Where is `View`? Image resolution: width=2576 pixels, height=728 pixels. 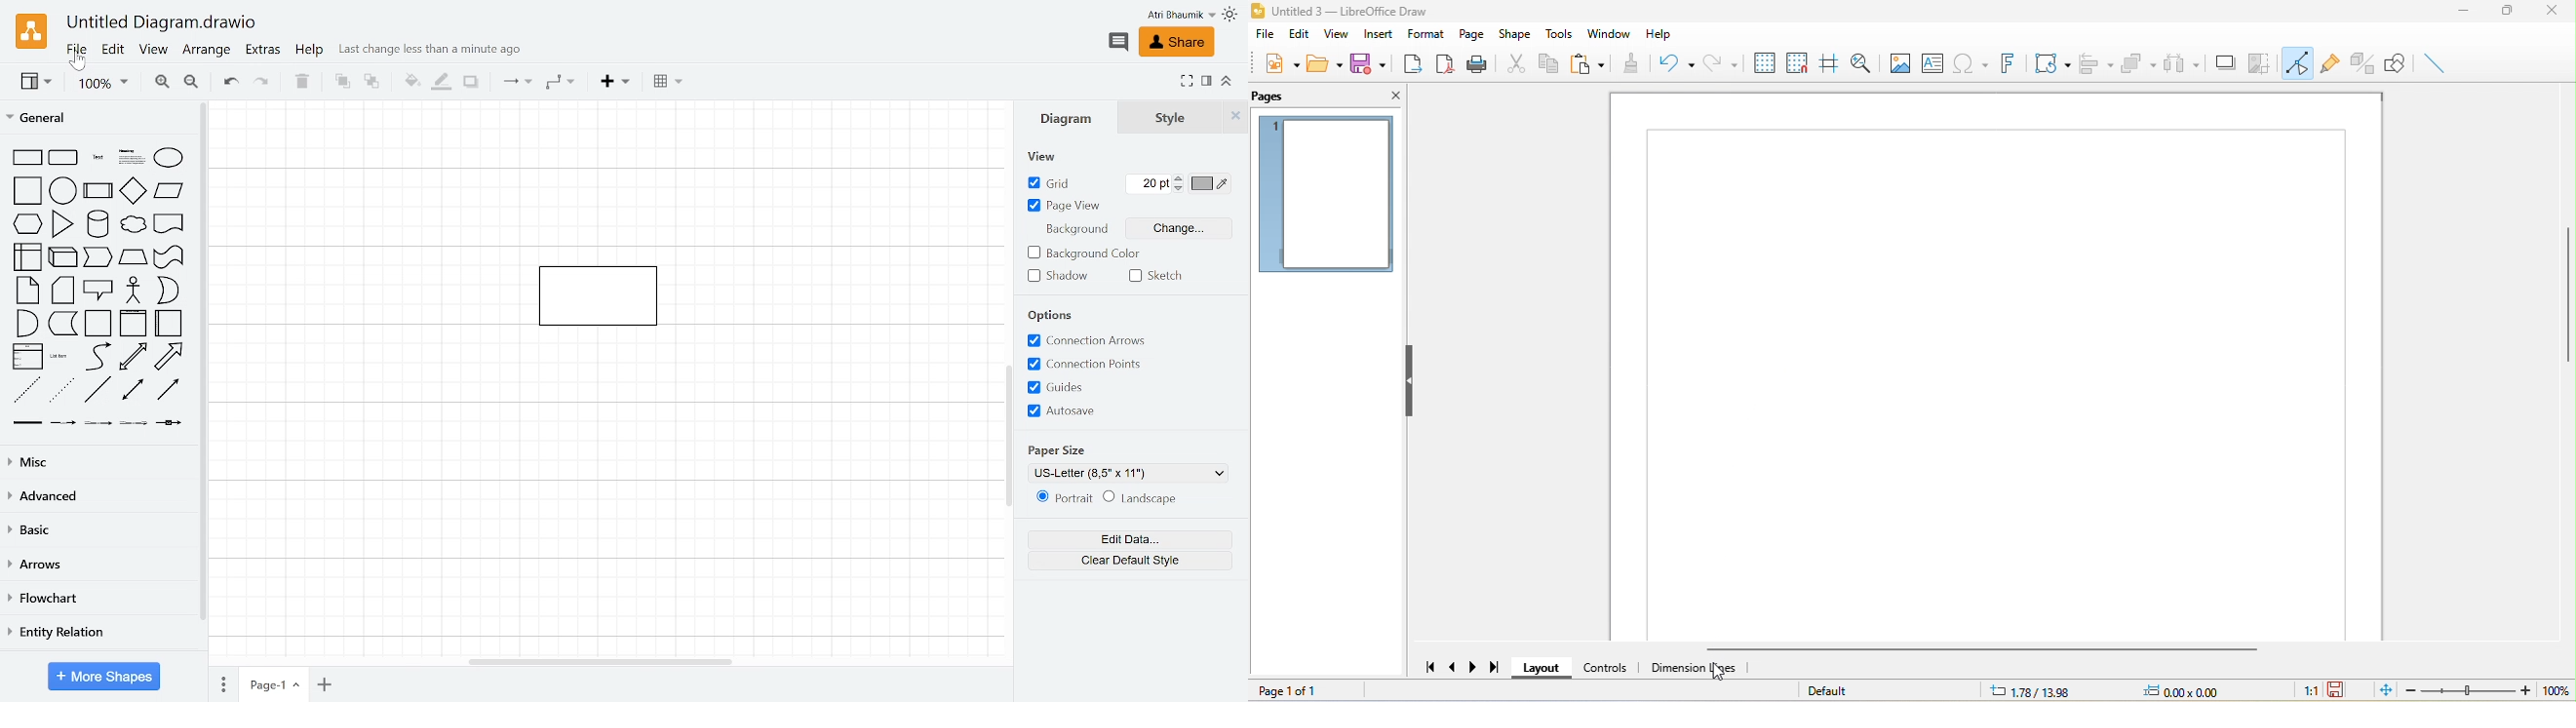
View is located at coordinates (153, 50).